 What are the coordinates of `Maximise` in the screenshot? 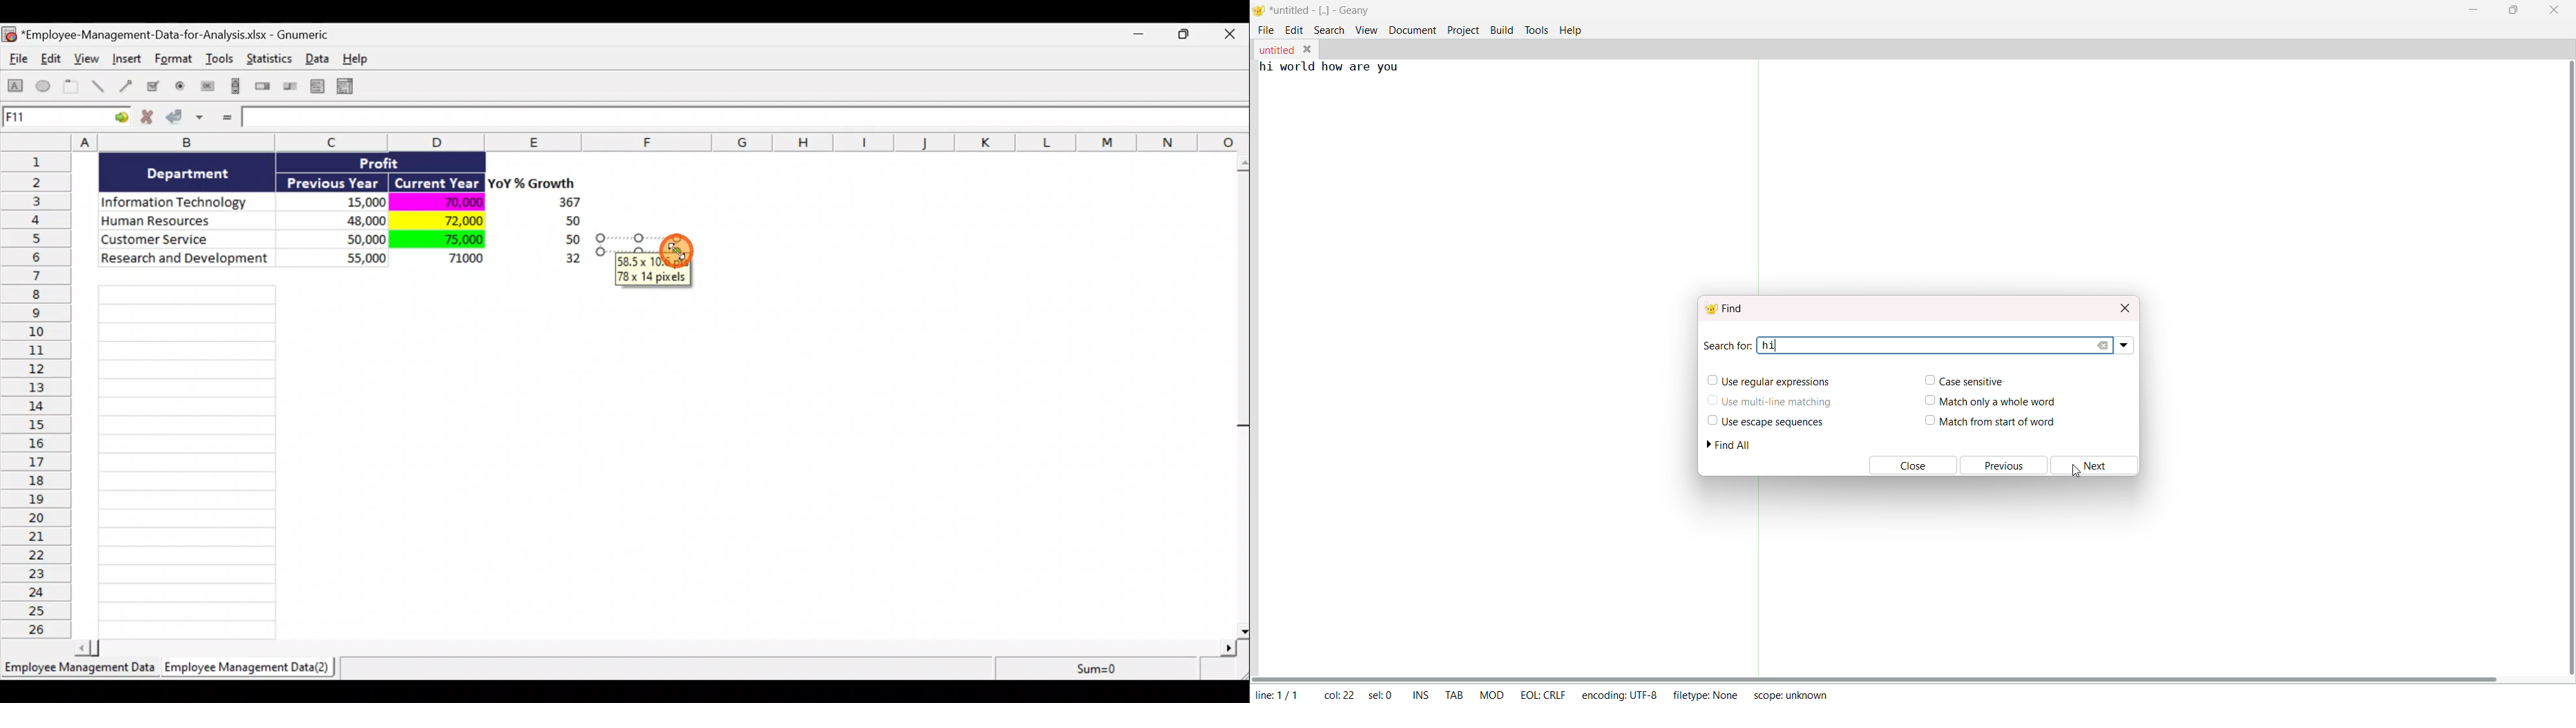 It's located at (1191, 33).